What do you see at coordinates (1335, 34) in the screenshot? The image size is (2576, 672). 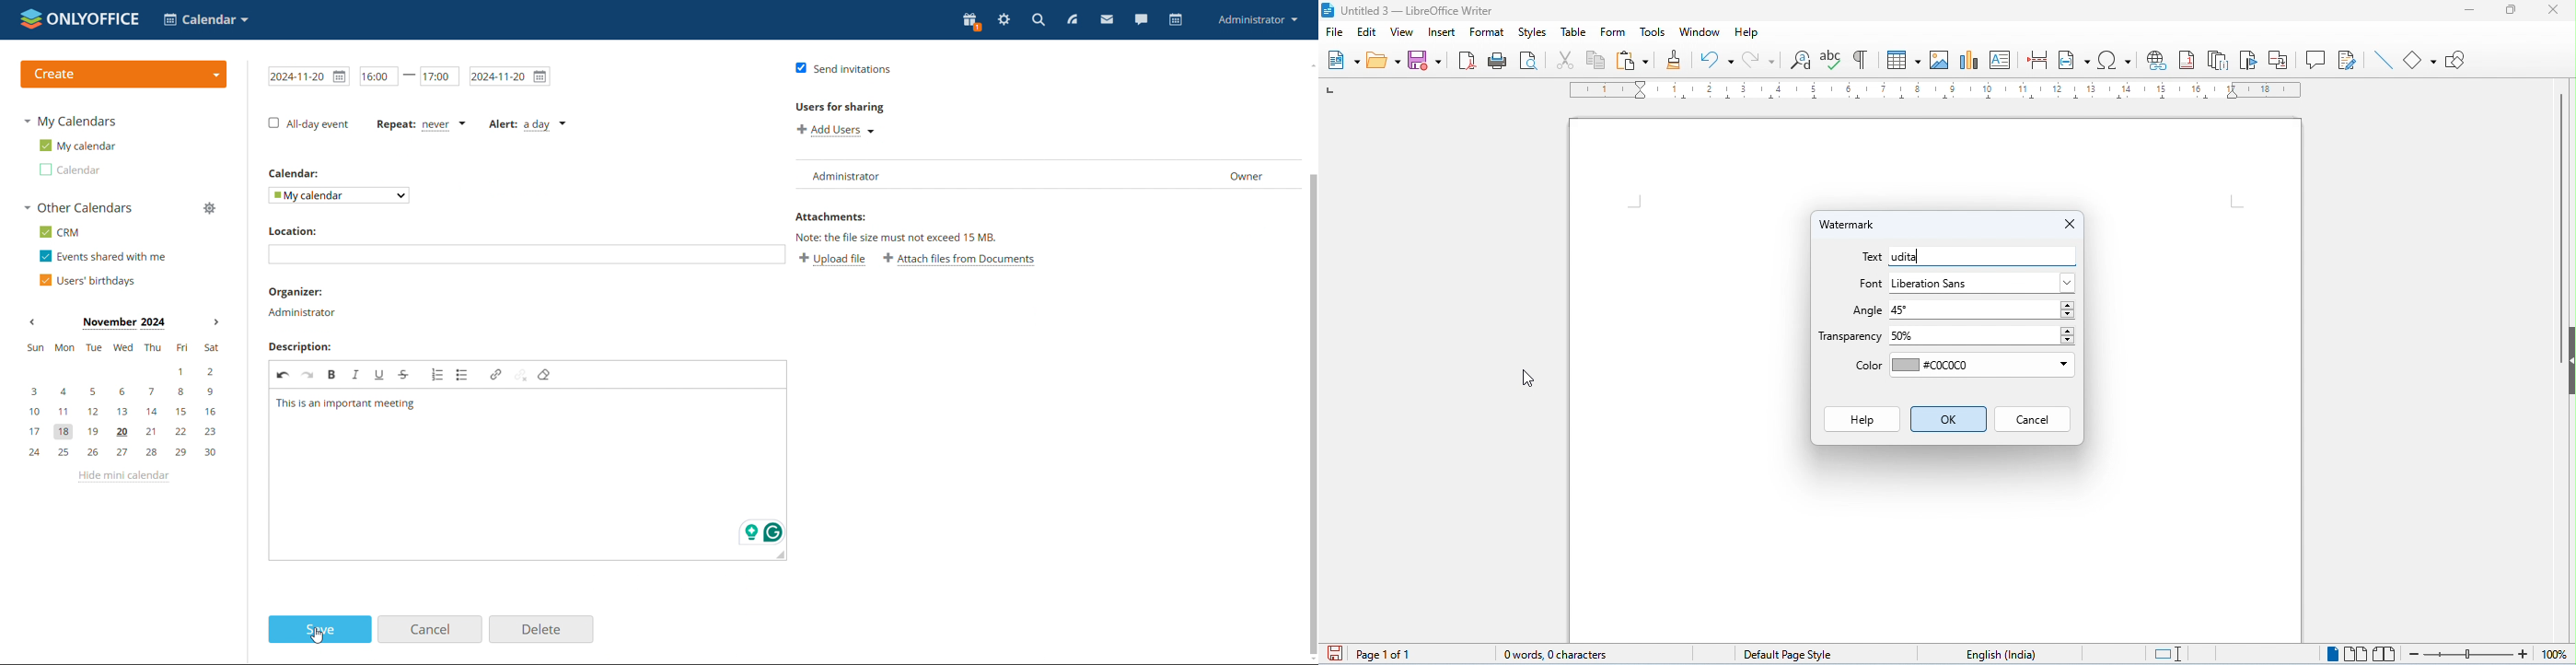 I see `file` at bounding box center [1335, 34].